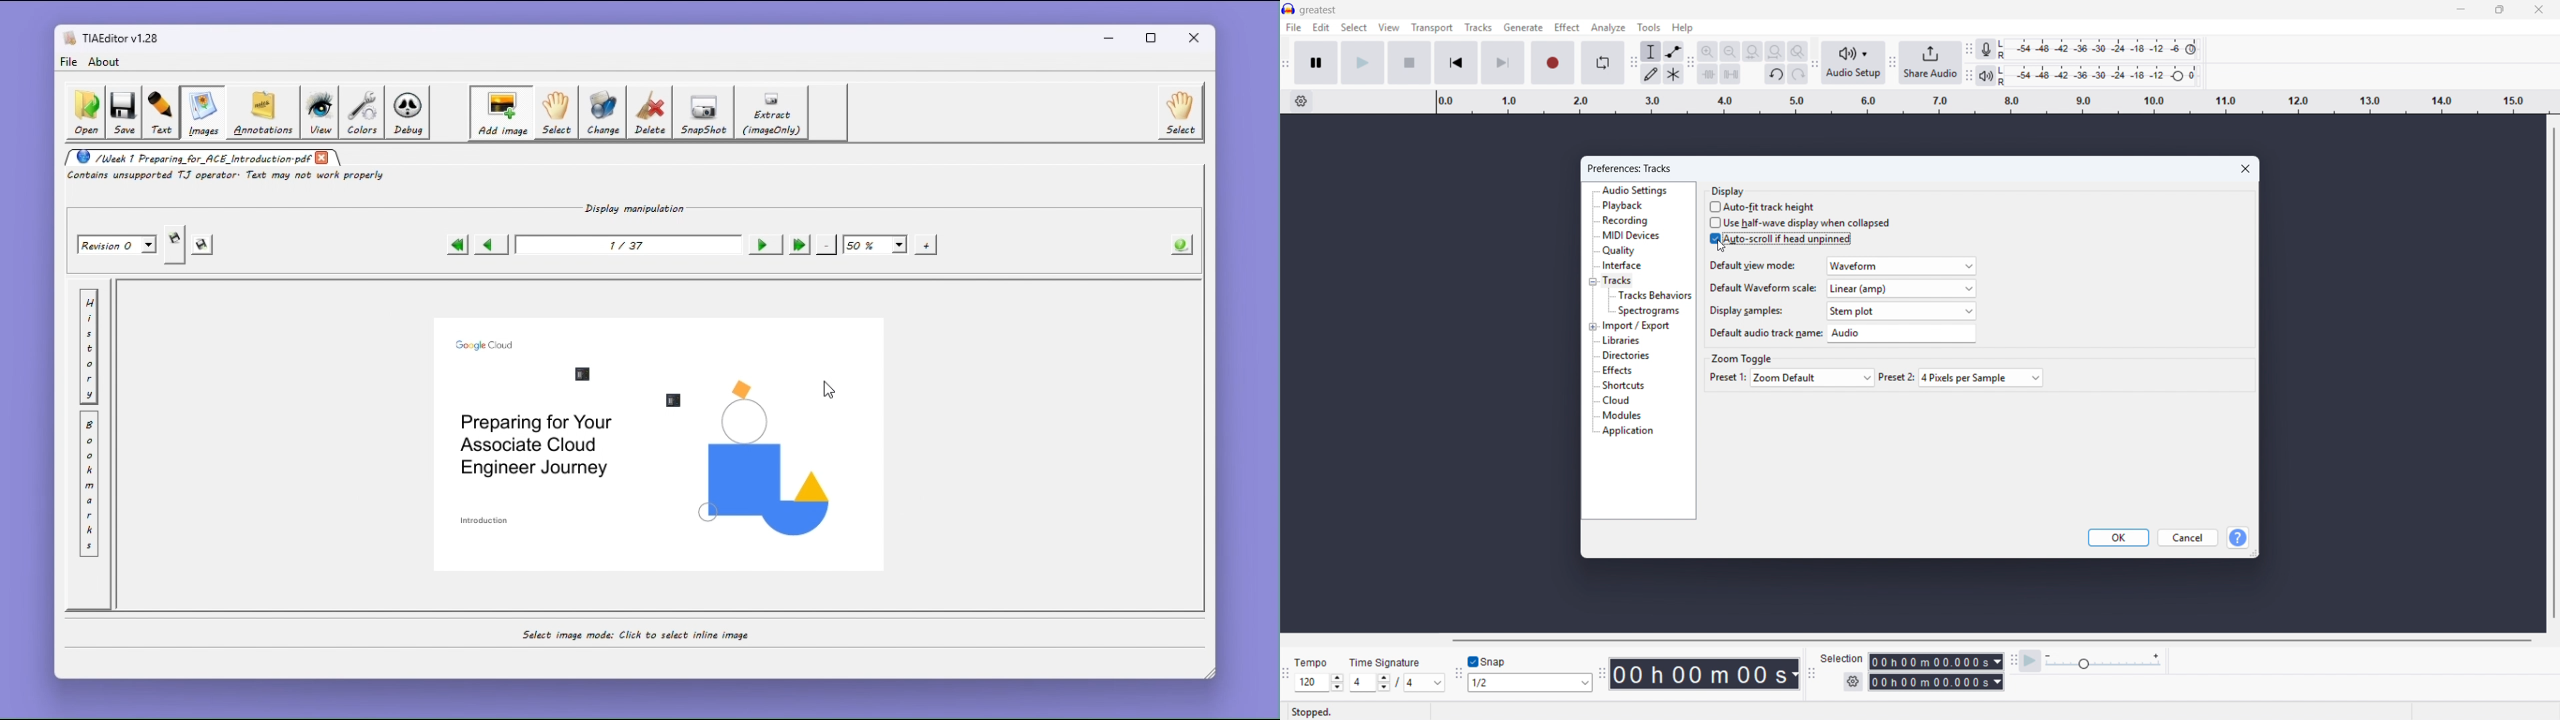  What do you see at coordinates (1992, 101) in the screenshot?
I see `Timeline ` at bounding box center [1992, 101].